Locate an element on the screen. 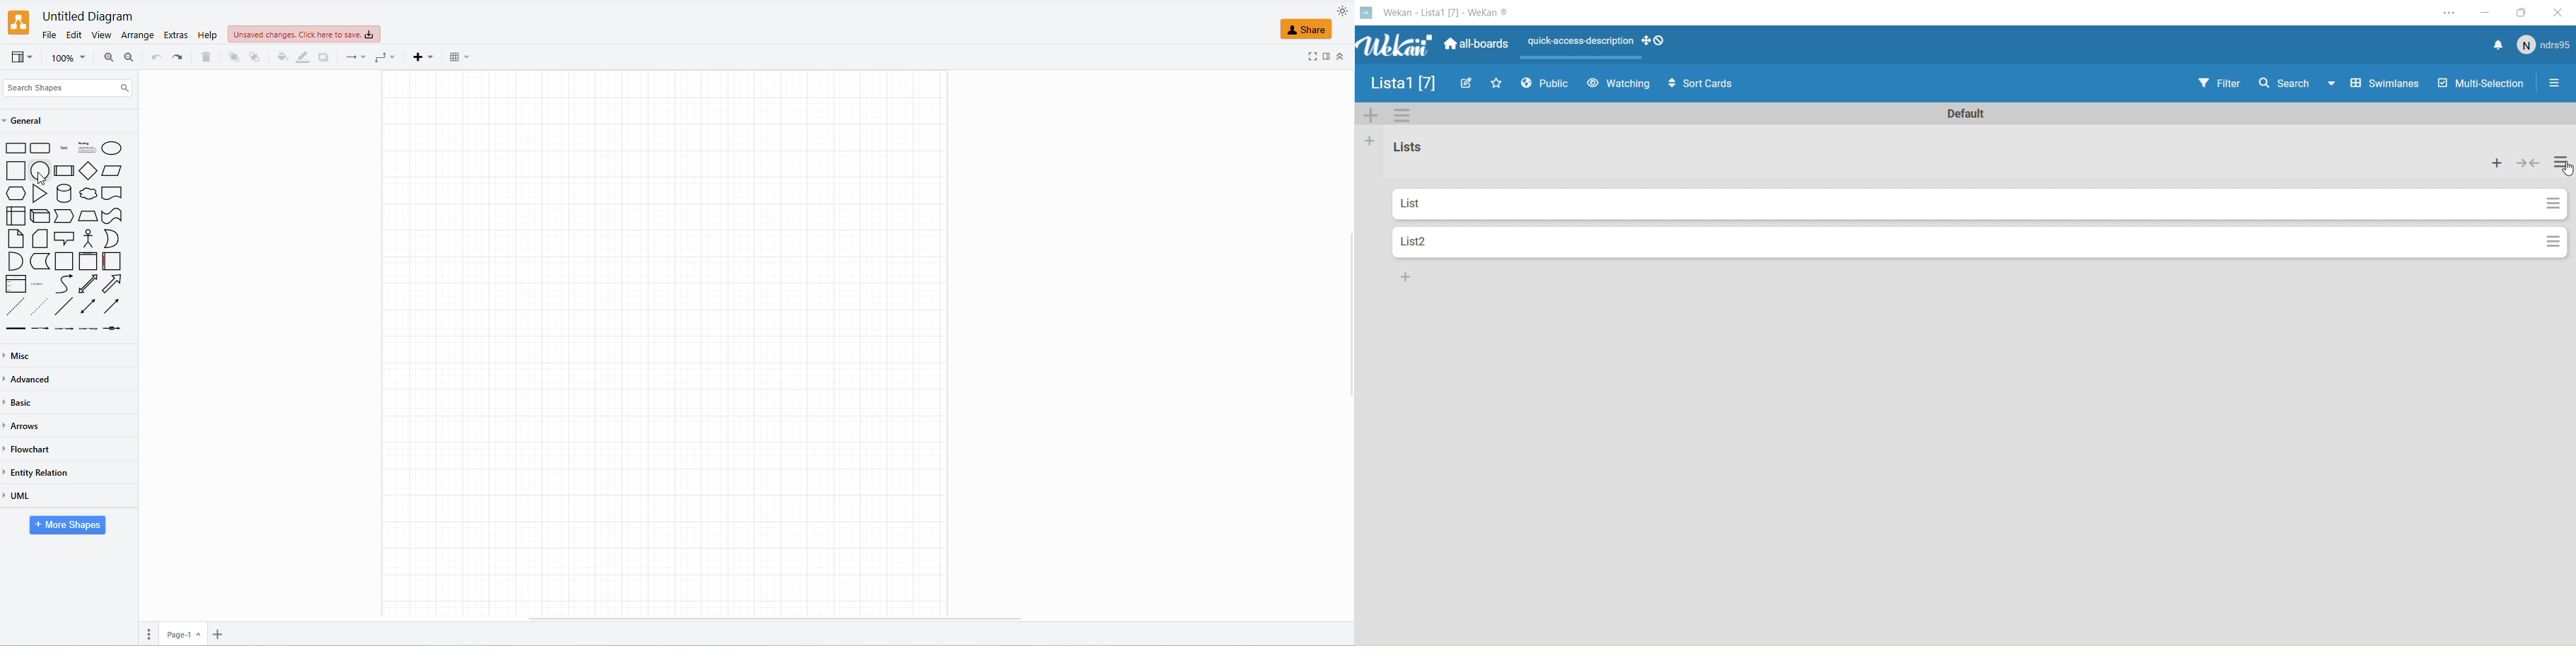 Image resolution: width=2576 pixels, height=672 pixels. DELETE is located at coordinates (204, 59).